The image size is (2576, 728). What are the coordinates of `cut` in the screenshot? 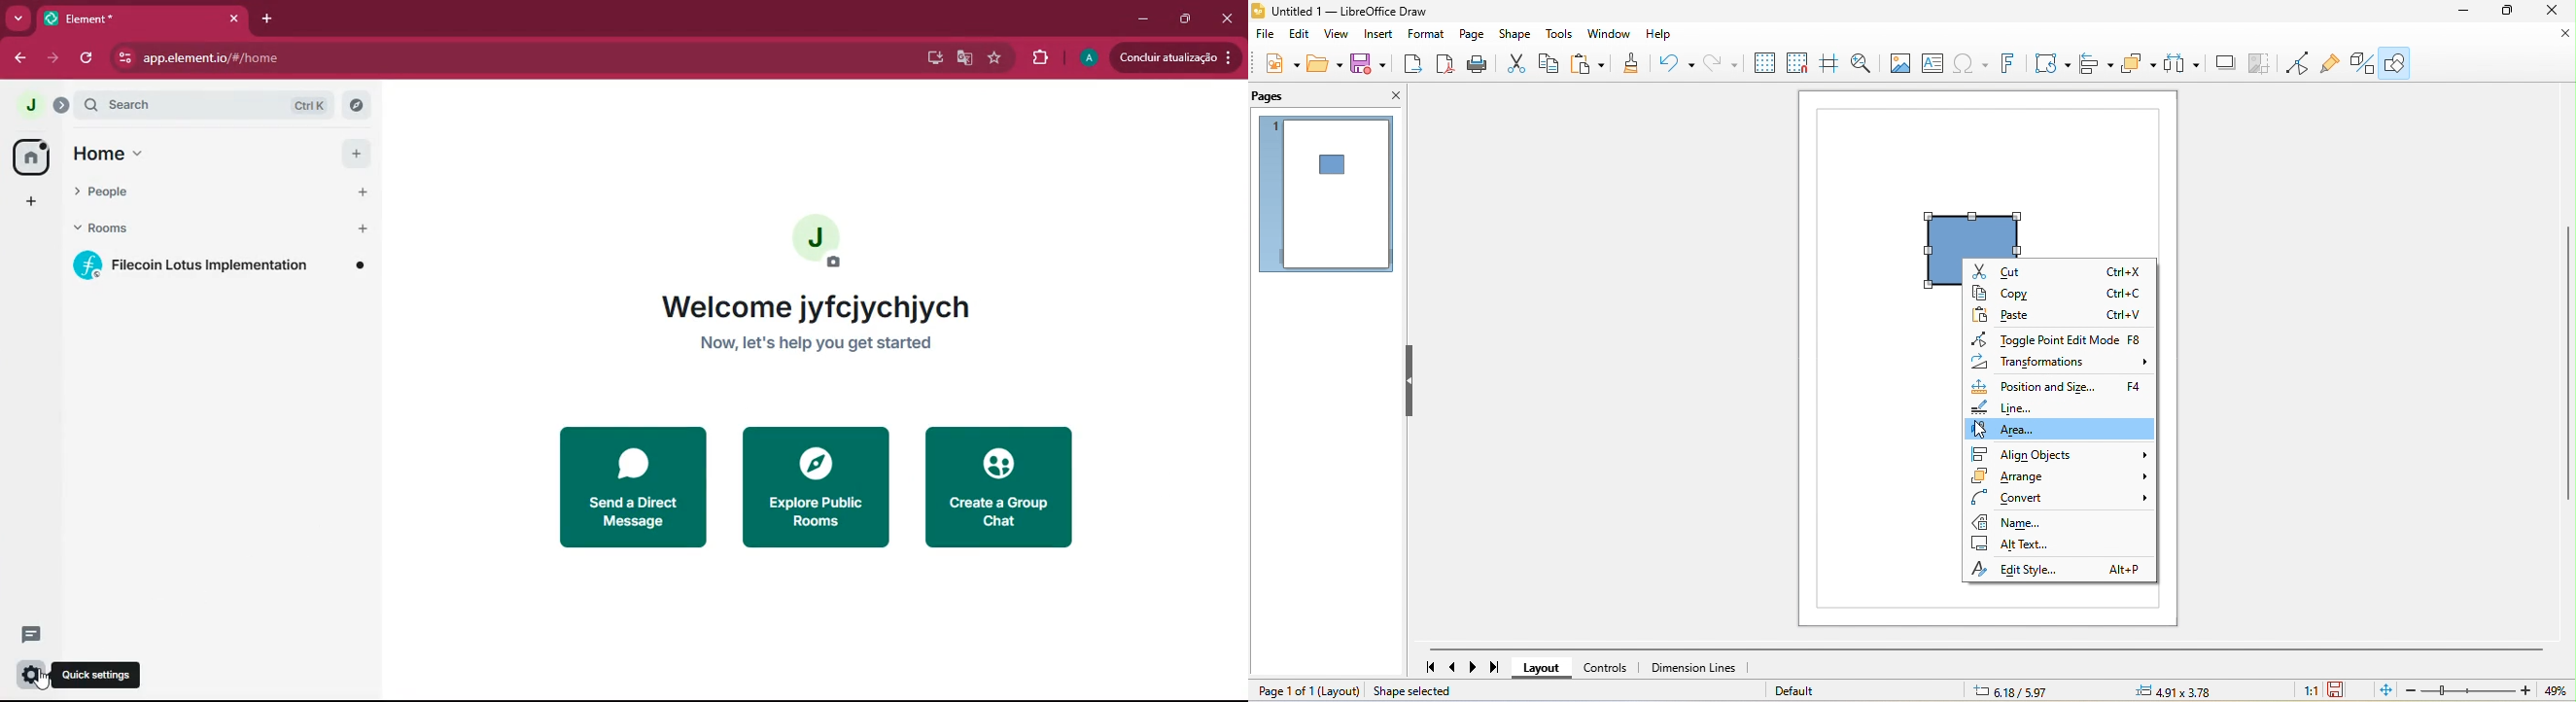 It's located at (2060, 272).